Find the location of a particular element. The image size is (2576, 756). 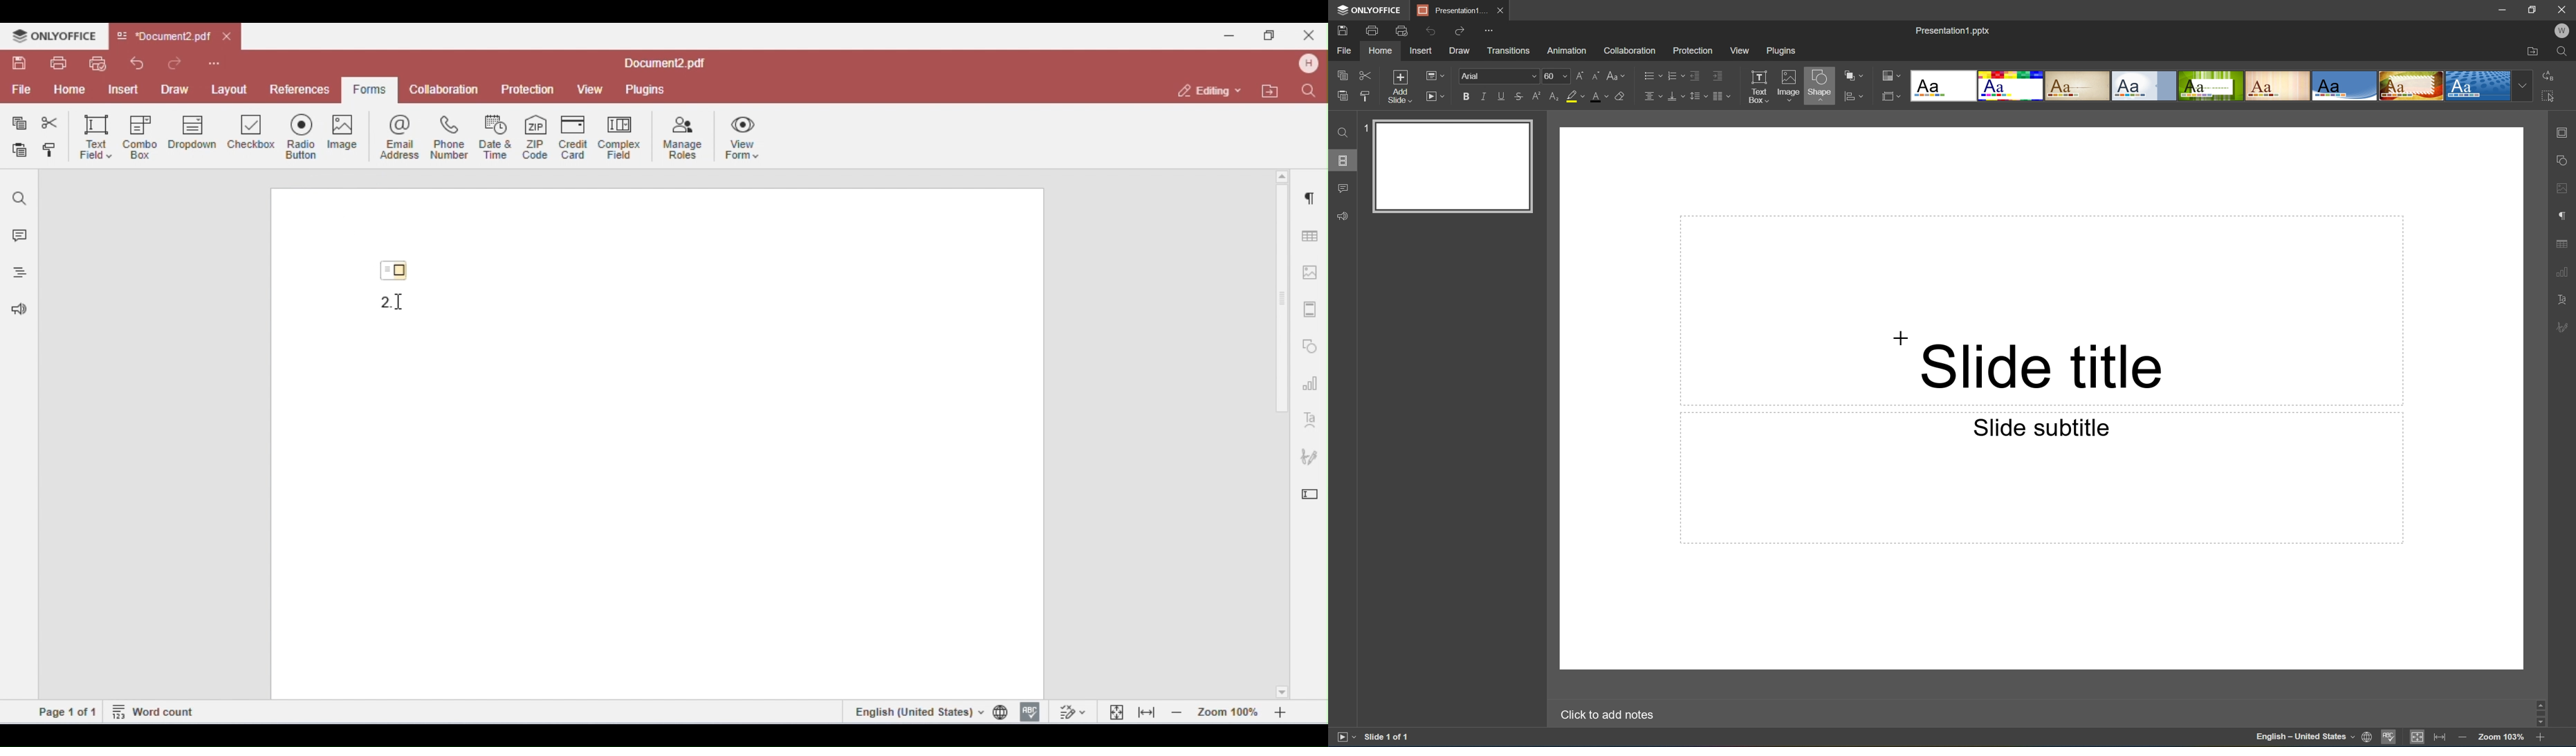

60 is located at coordinates (1554, 76).